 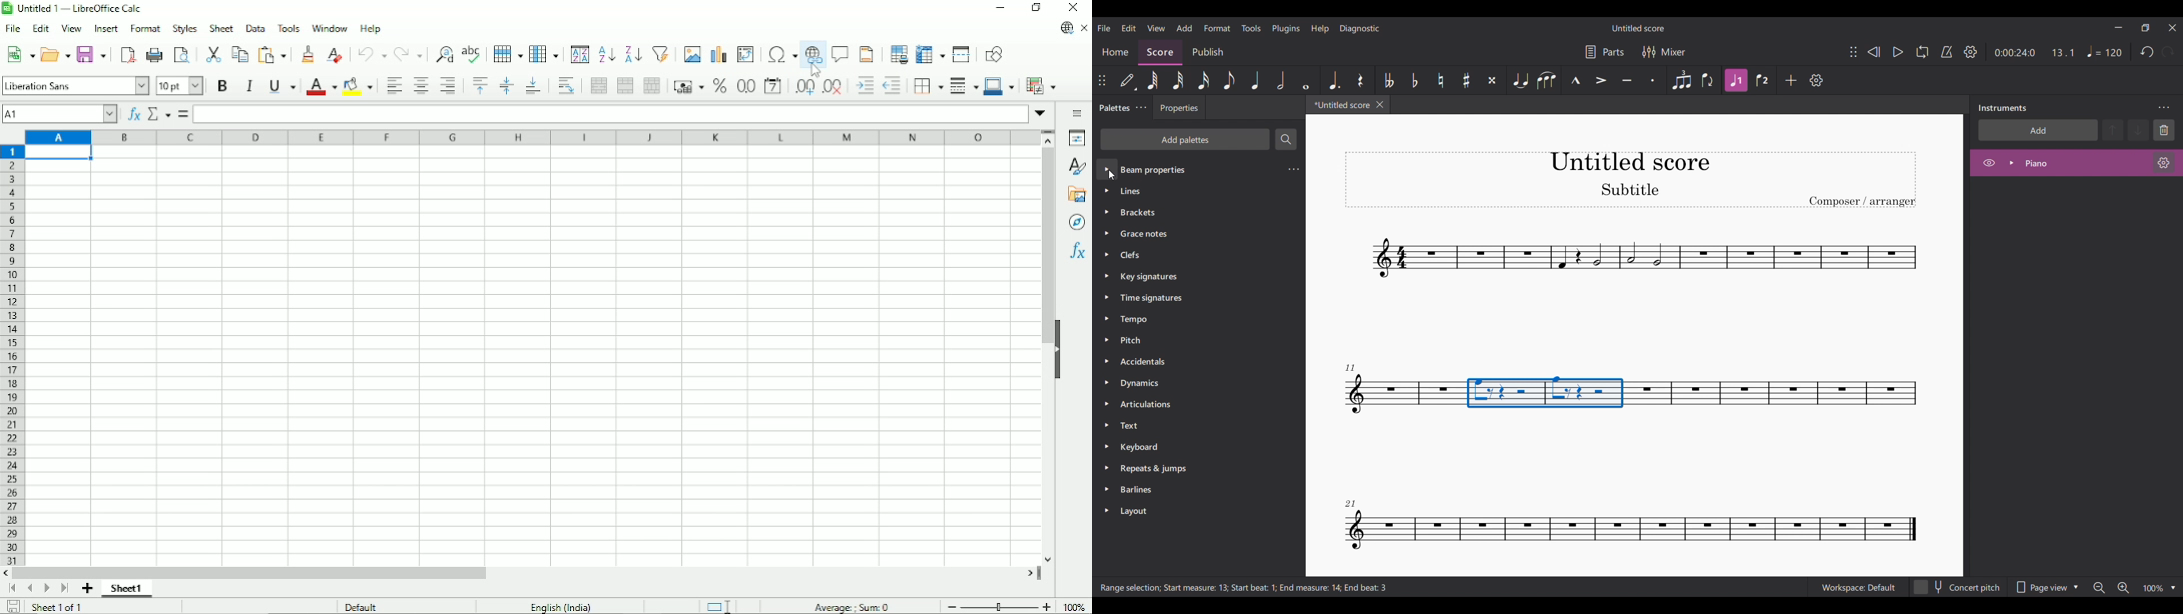 What do you see at coordinates (107, 28) in the screenshot?
I see `insert` at bounding box center [107, 28].